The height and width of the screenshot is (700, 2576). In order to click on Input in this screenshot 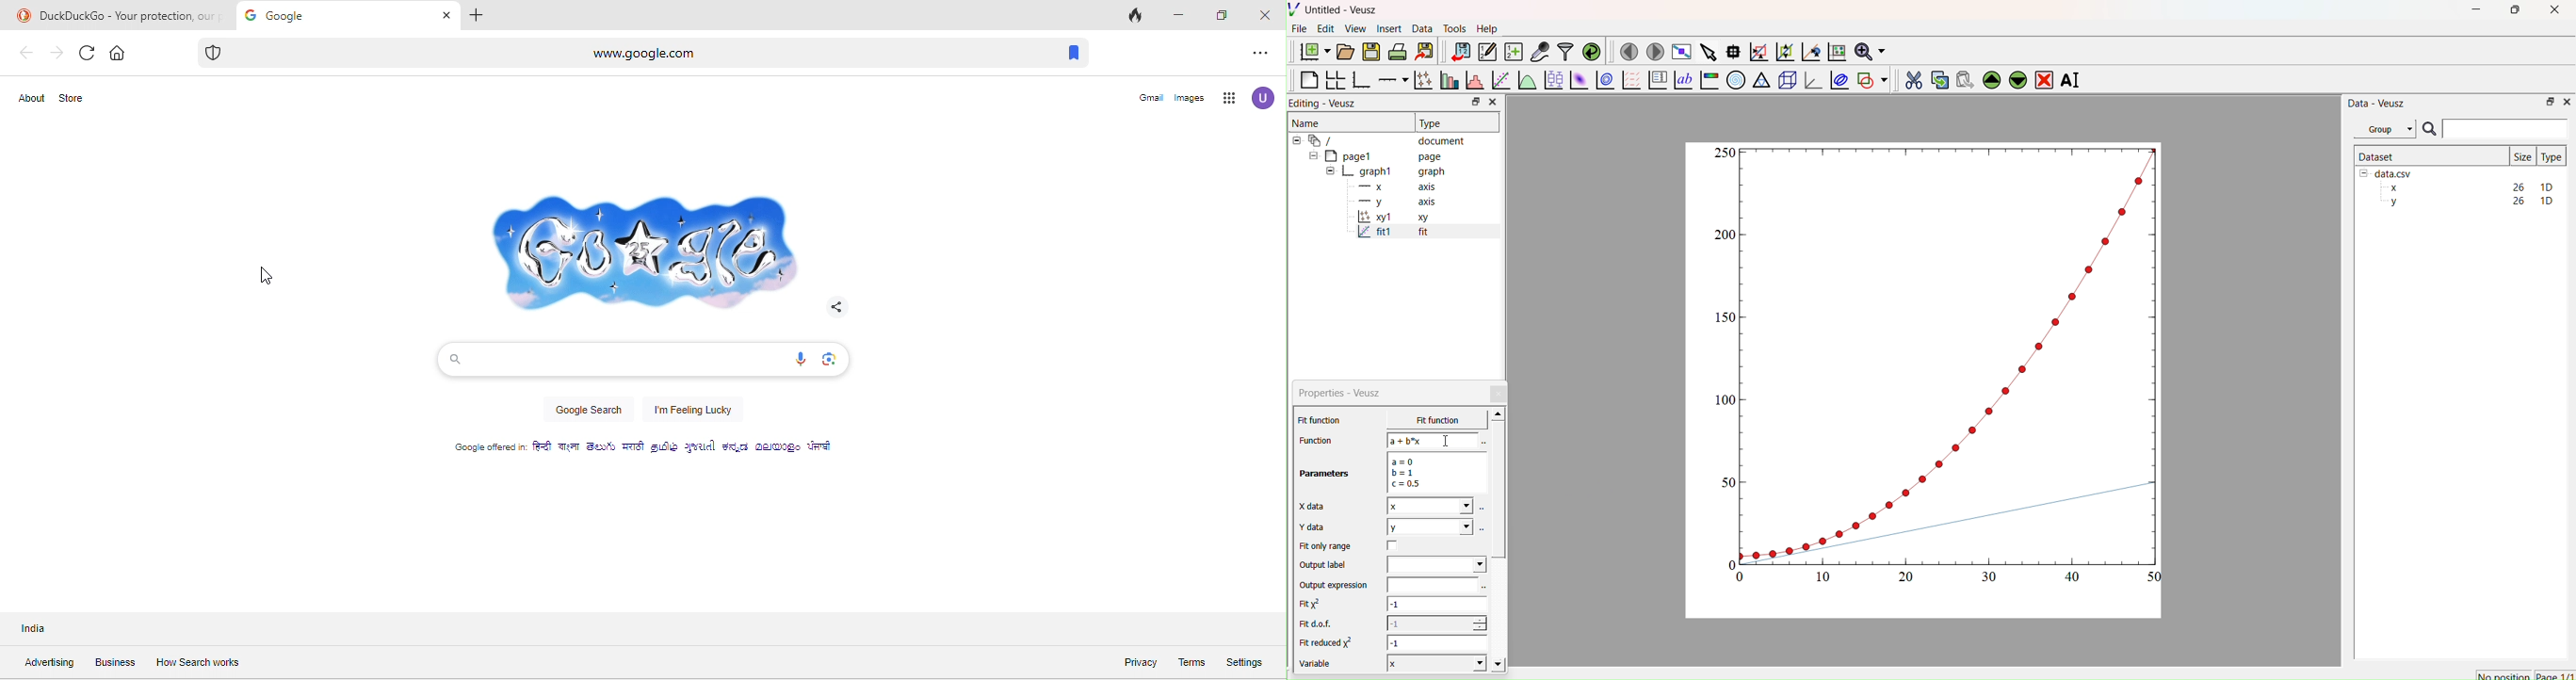, I will do `click(2506, 128)`.